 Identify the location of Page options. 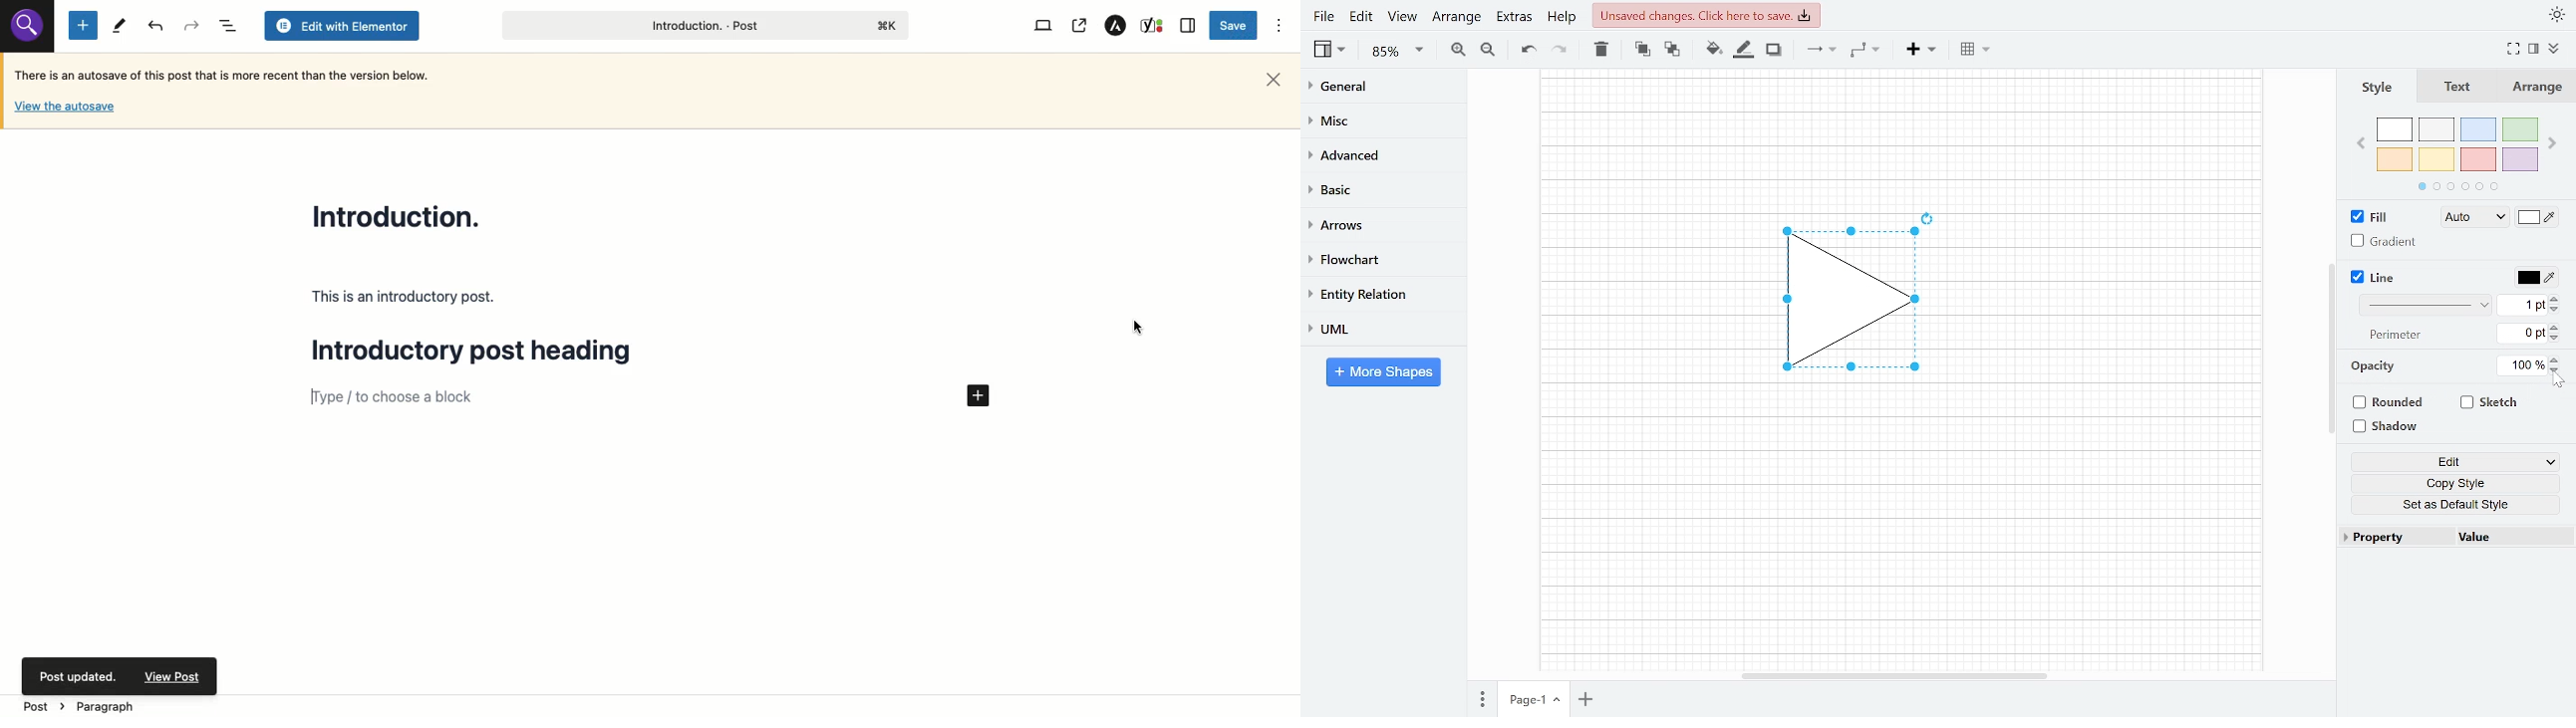
(1560, 702).